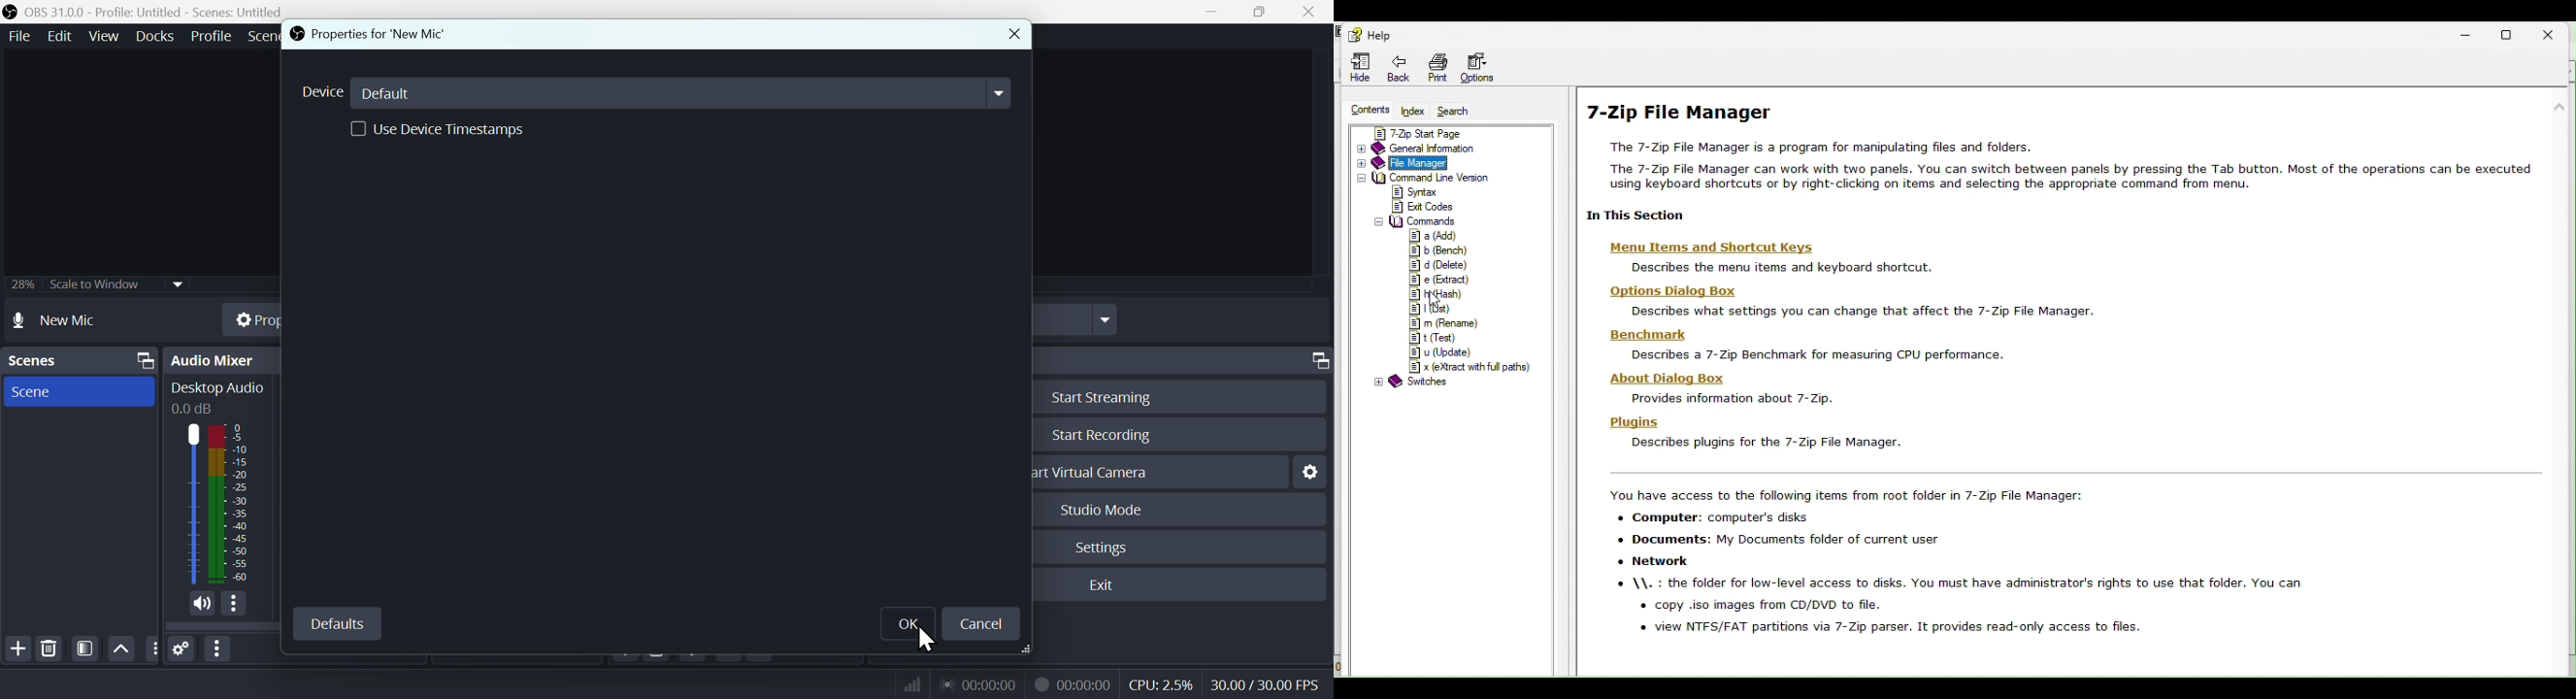 The image size is (2576, 700). I want to click on OBS 31.0 .0 profile: untitled scenes: untitled, so click(163, 12).